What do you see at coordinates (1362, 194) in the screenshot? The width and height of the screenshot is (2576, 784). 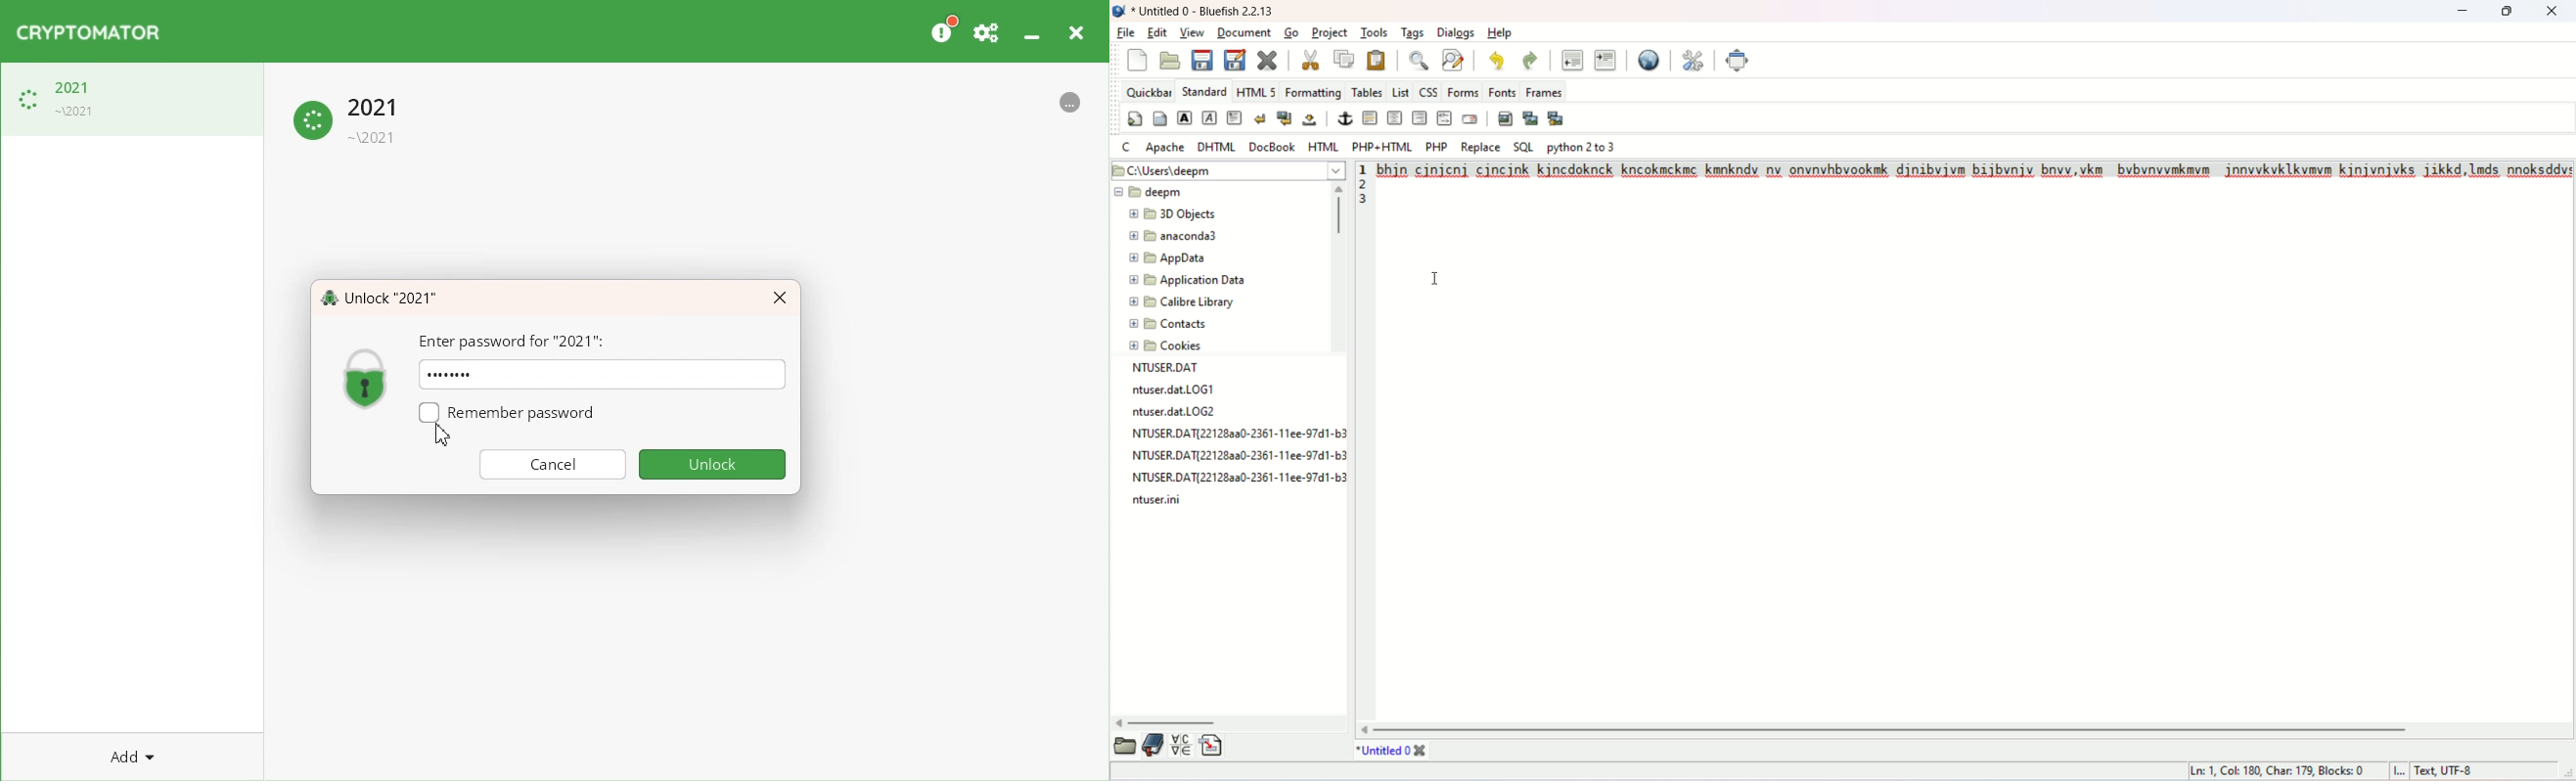 I see `line number` at bounding box center [1362, 194].